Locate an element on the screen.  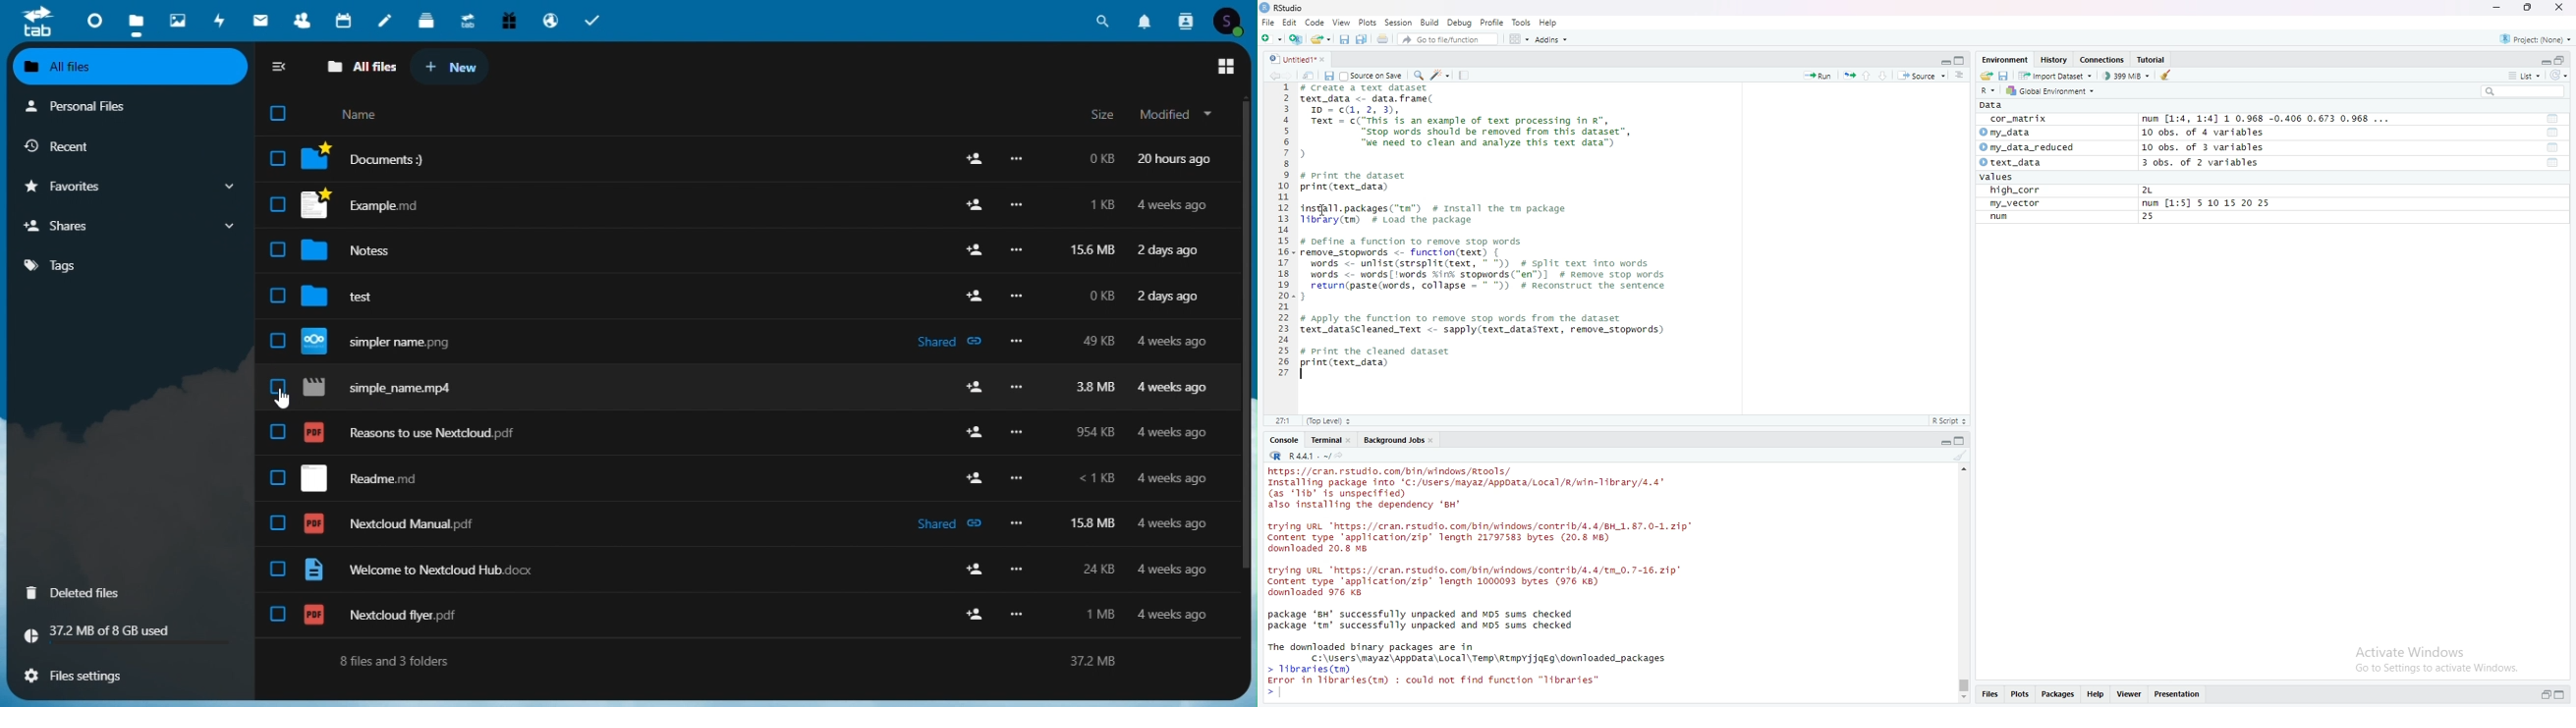
text cursor is located at coordinates (1280, 692).